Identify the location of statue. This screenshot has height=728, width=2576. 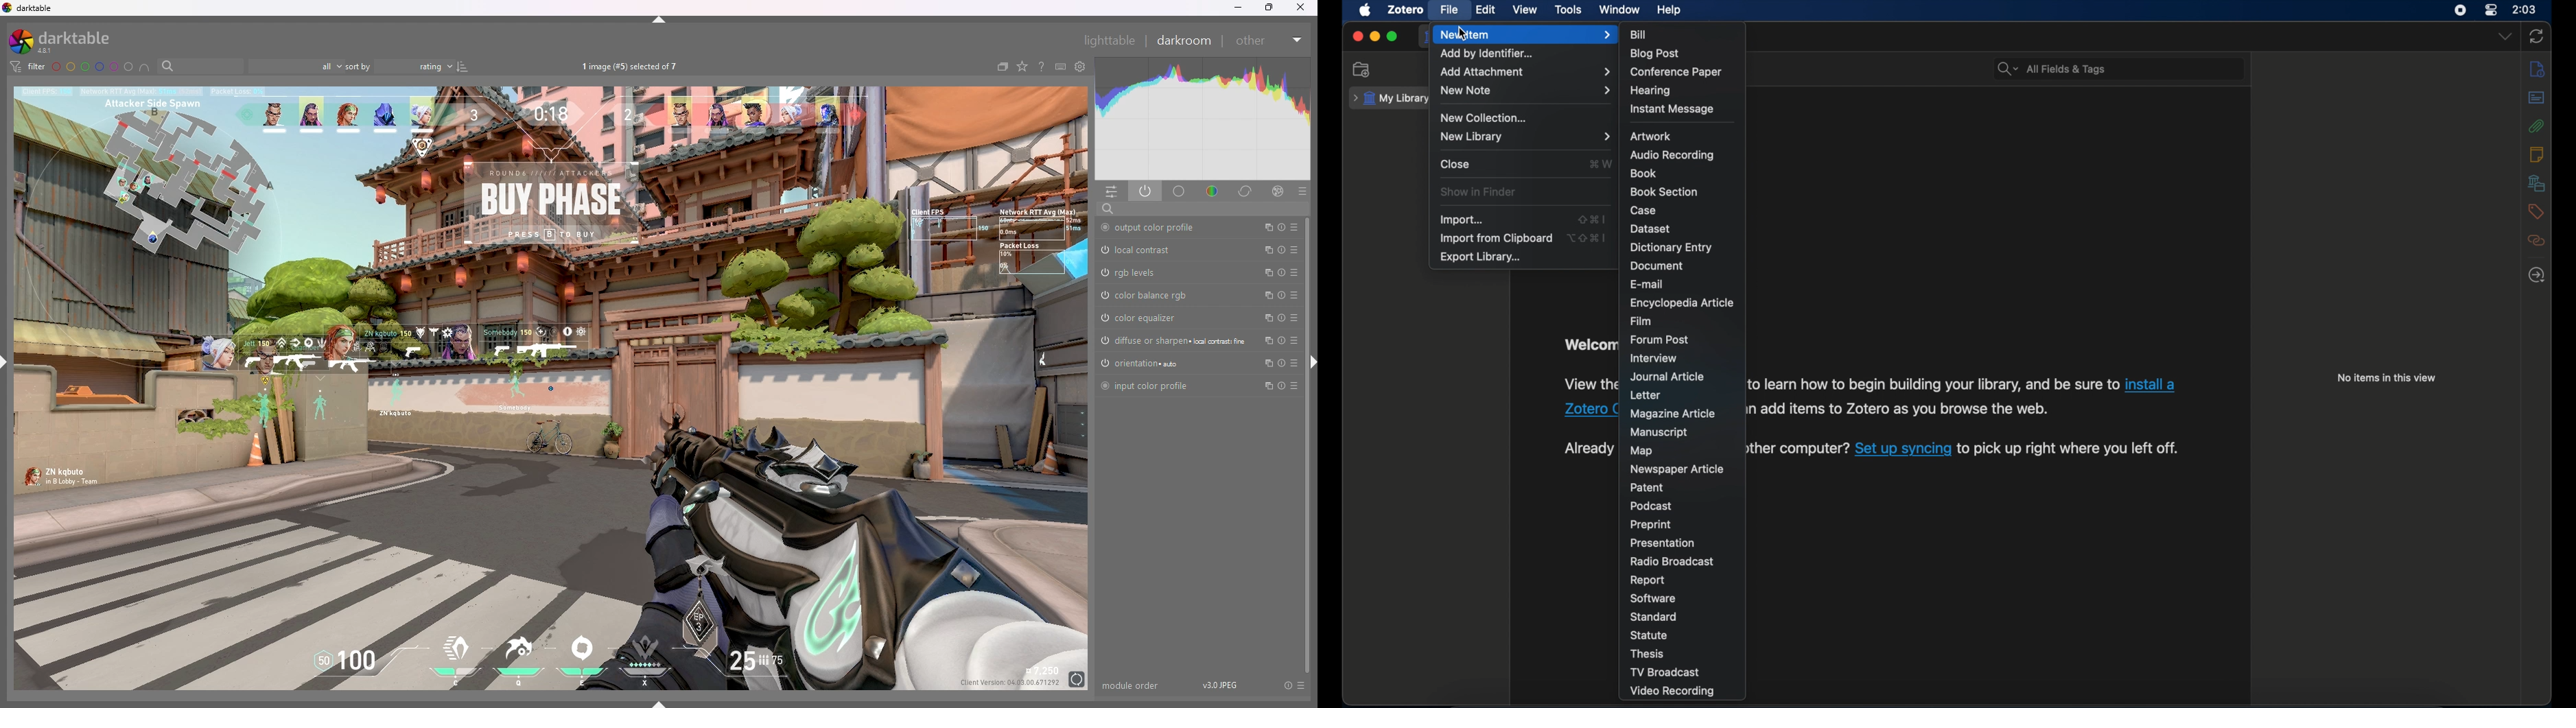
(1649, 635).